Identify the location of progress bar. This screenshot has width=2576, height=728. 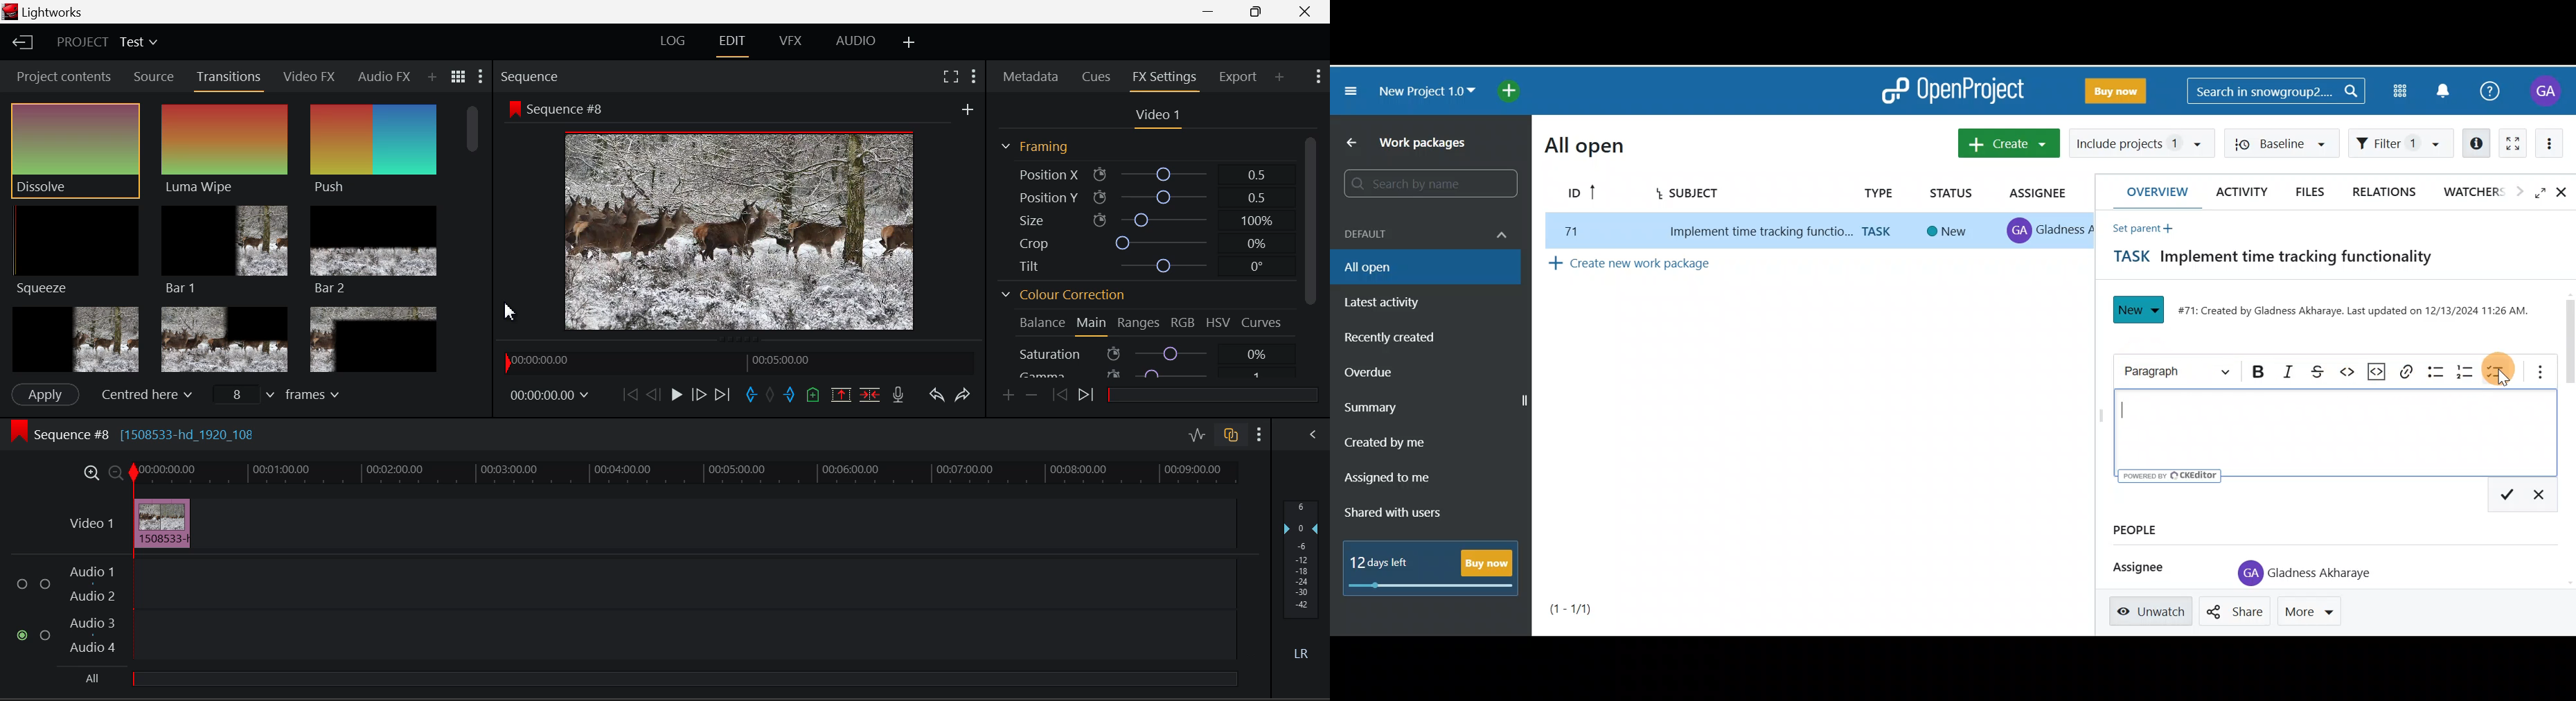
(1432, 587).